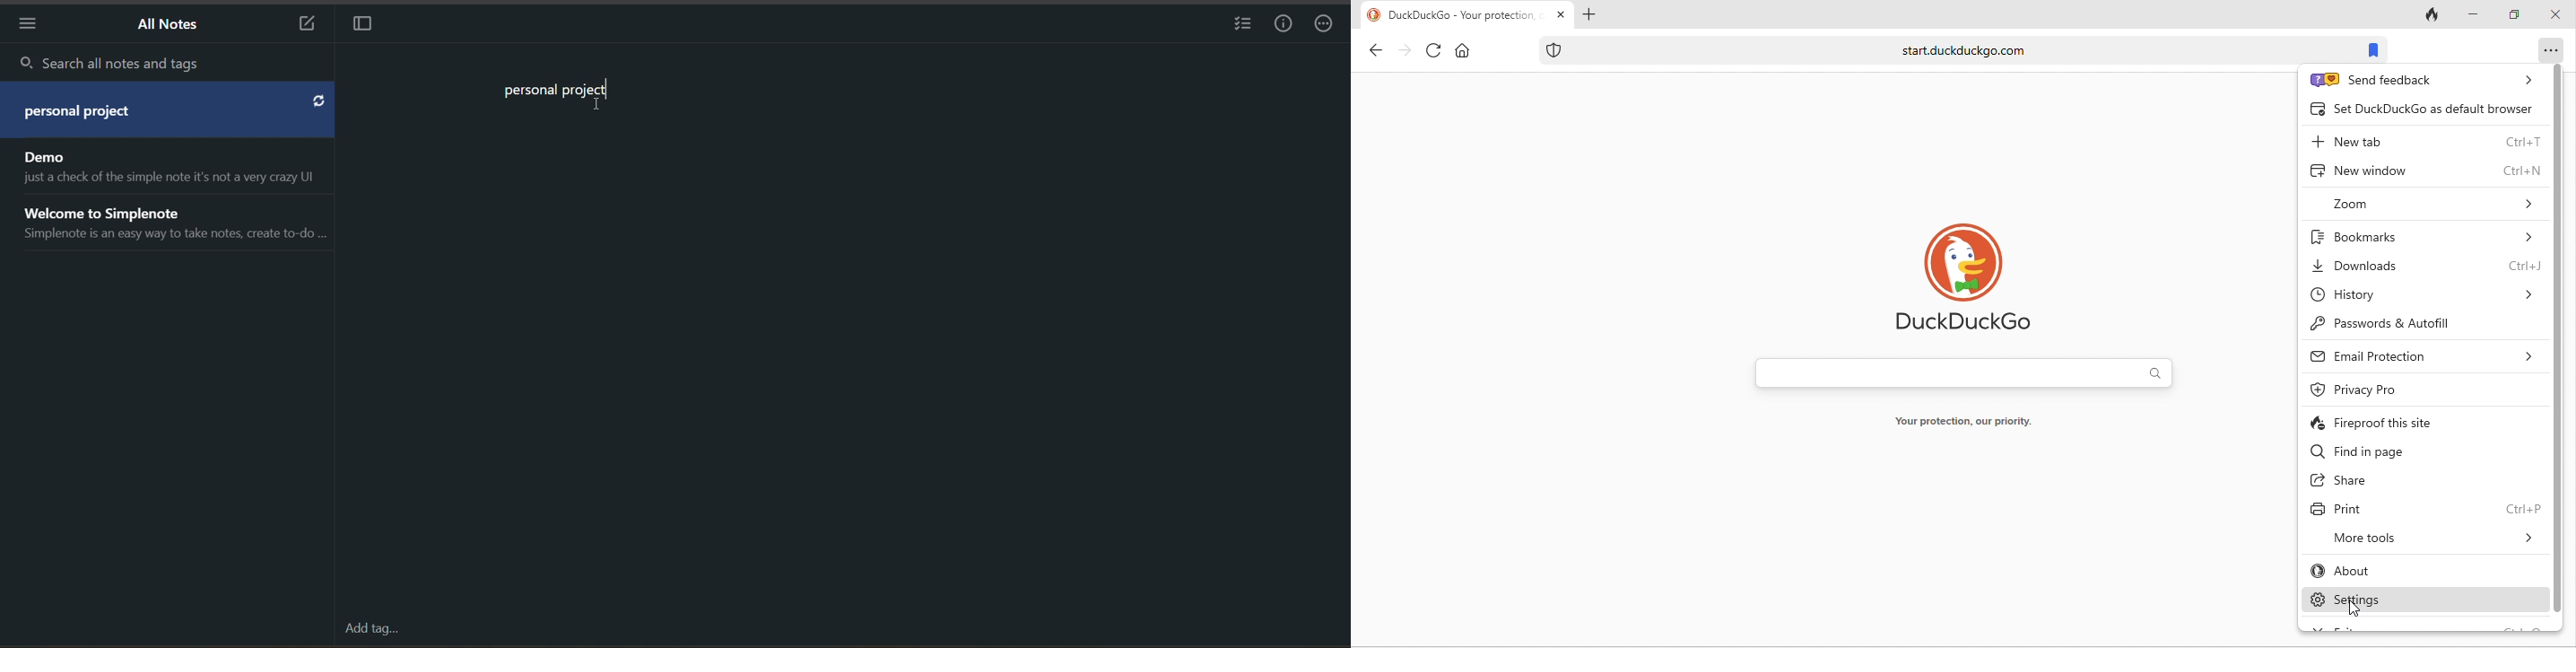  Describe the element at coordinates (2431, 537) in the screenshot. I see `more tools` at that location.